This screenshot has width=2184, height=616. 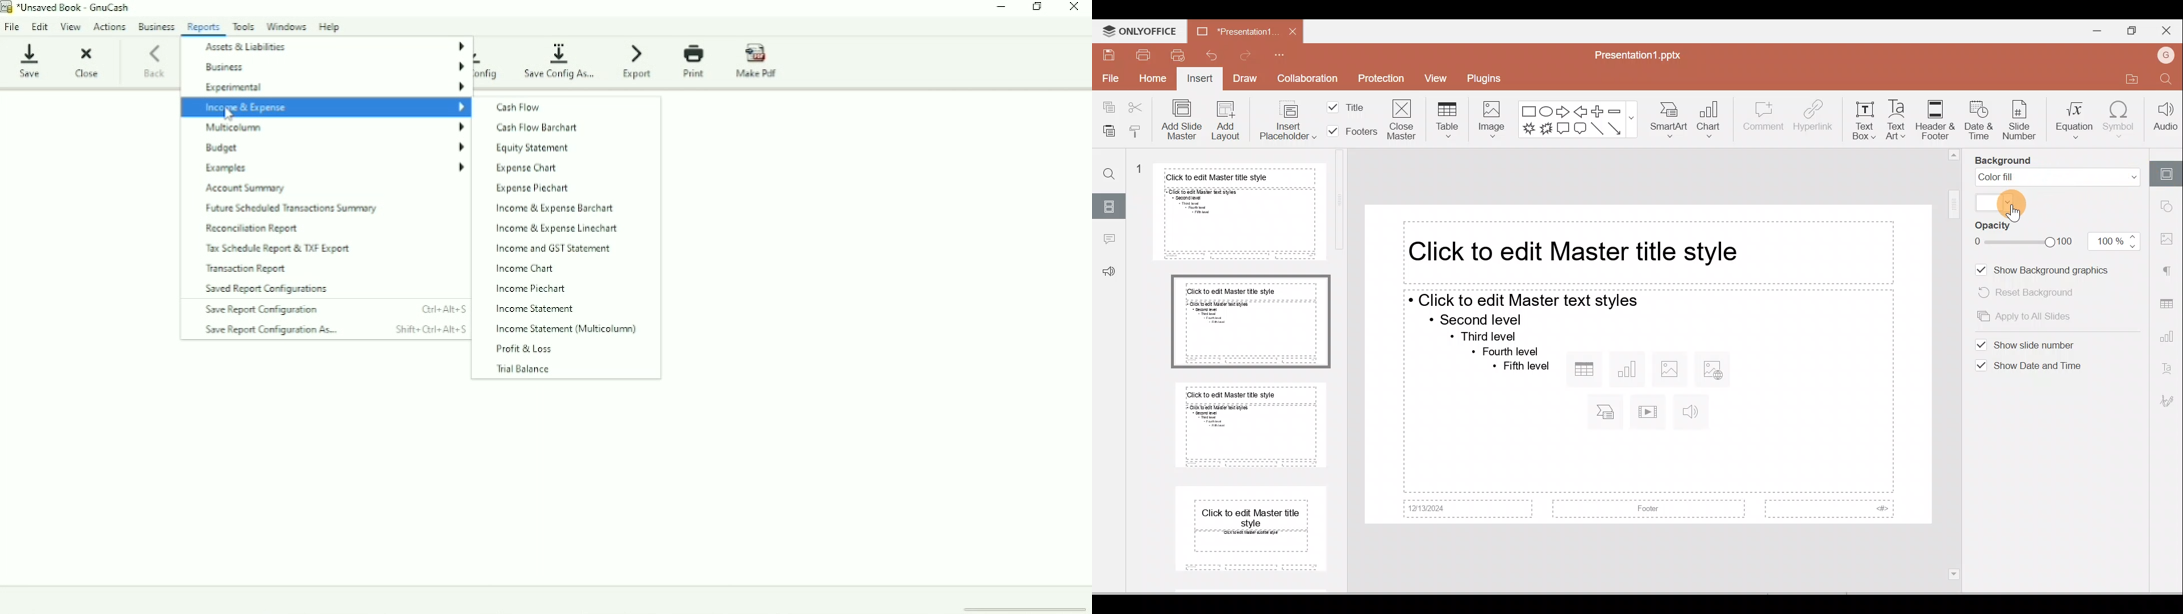 I want to click on Reports, so click(x=204, y=27).